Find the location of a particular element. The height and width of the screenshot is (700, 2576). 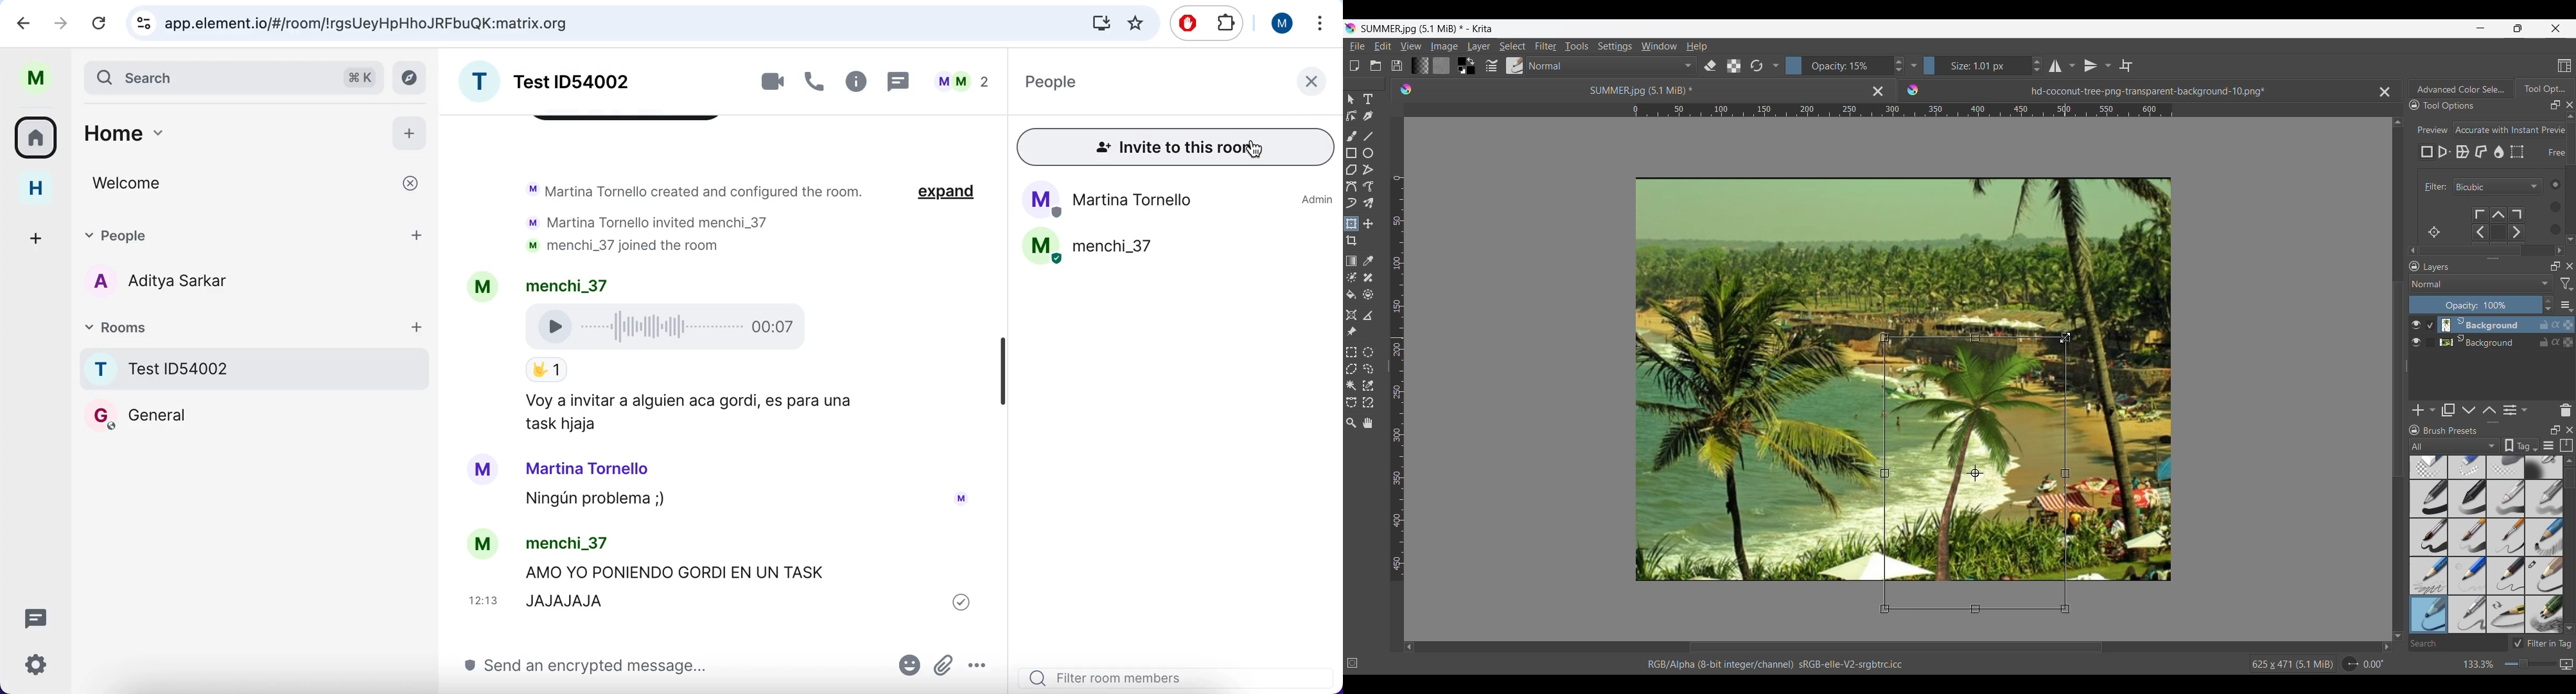

SUMMERjpg (5.1 MiB)* is located at coordinates (1622, 89).